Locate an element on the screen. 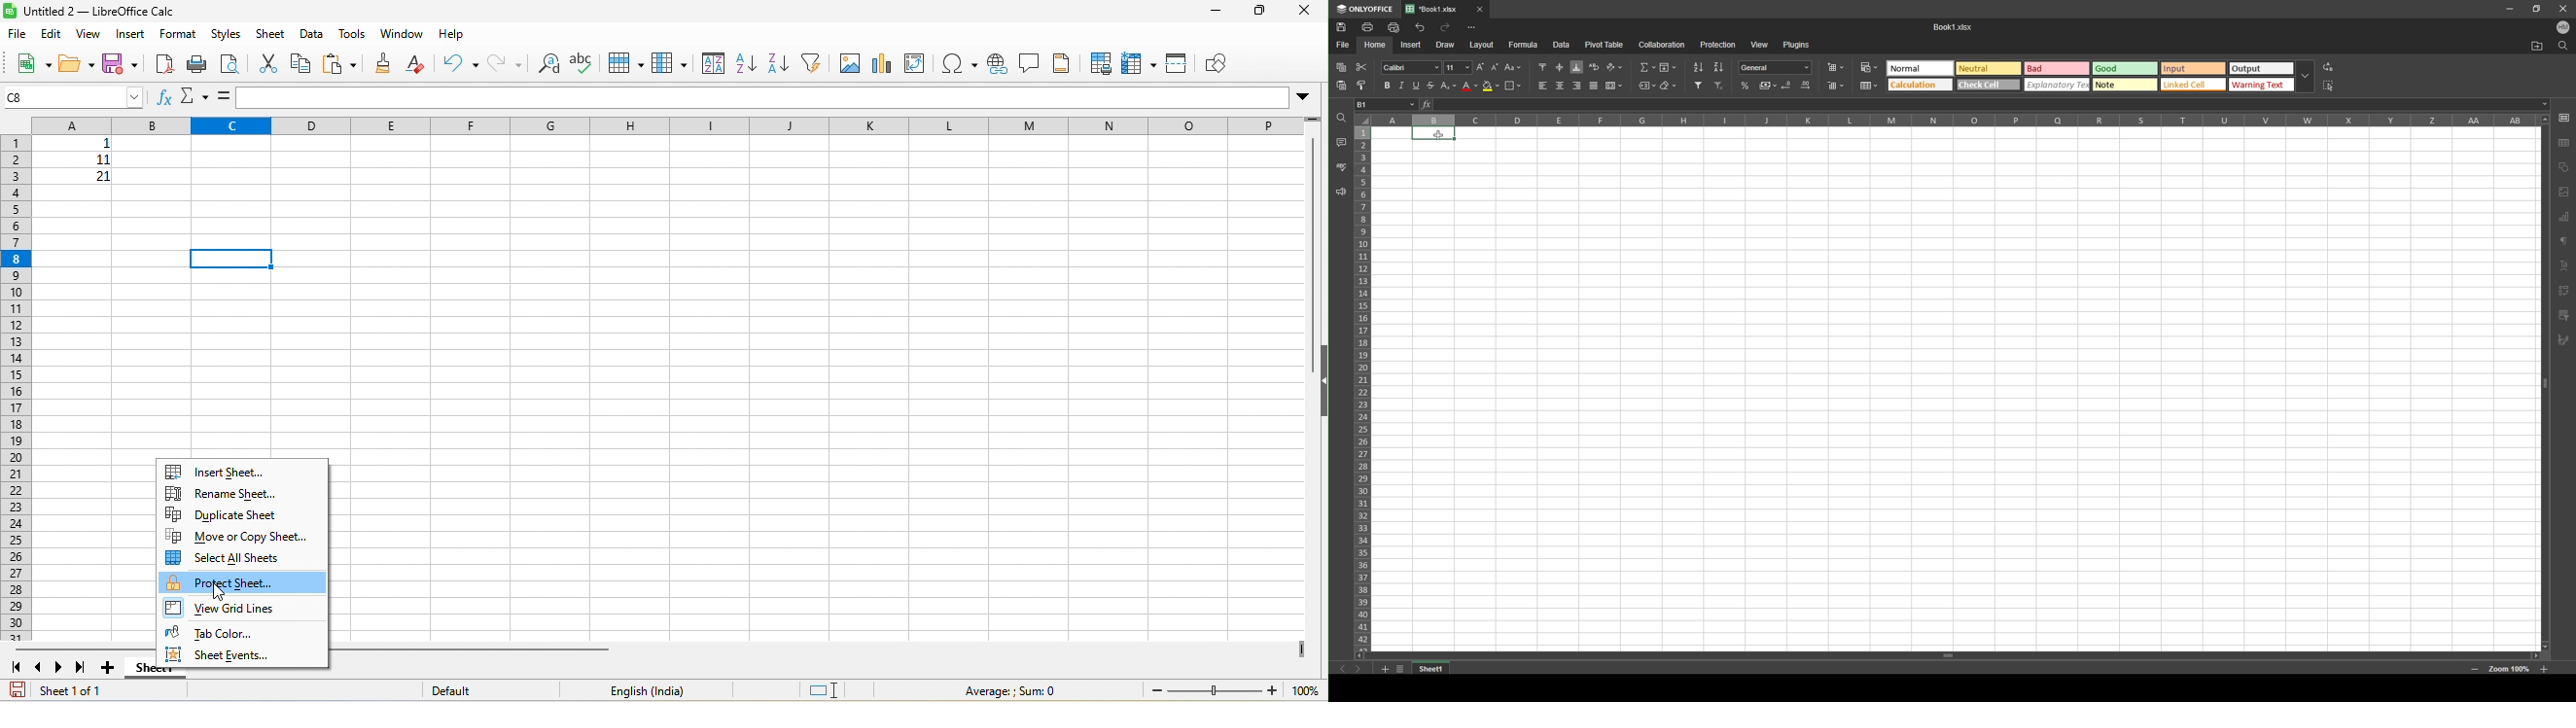 The height and width of the screenshot is (728, 2576). special characters is located at coordinates (961, 62).